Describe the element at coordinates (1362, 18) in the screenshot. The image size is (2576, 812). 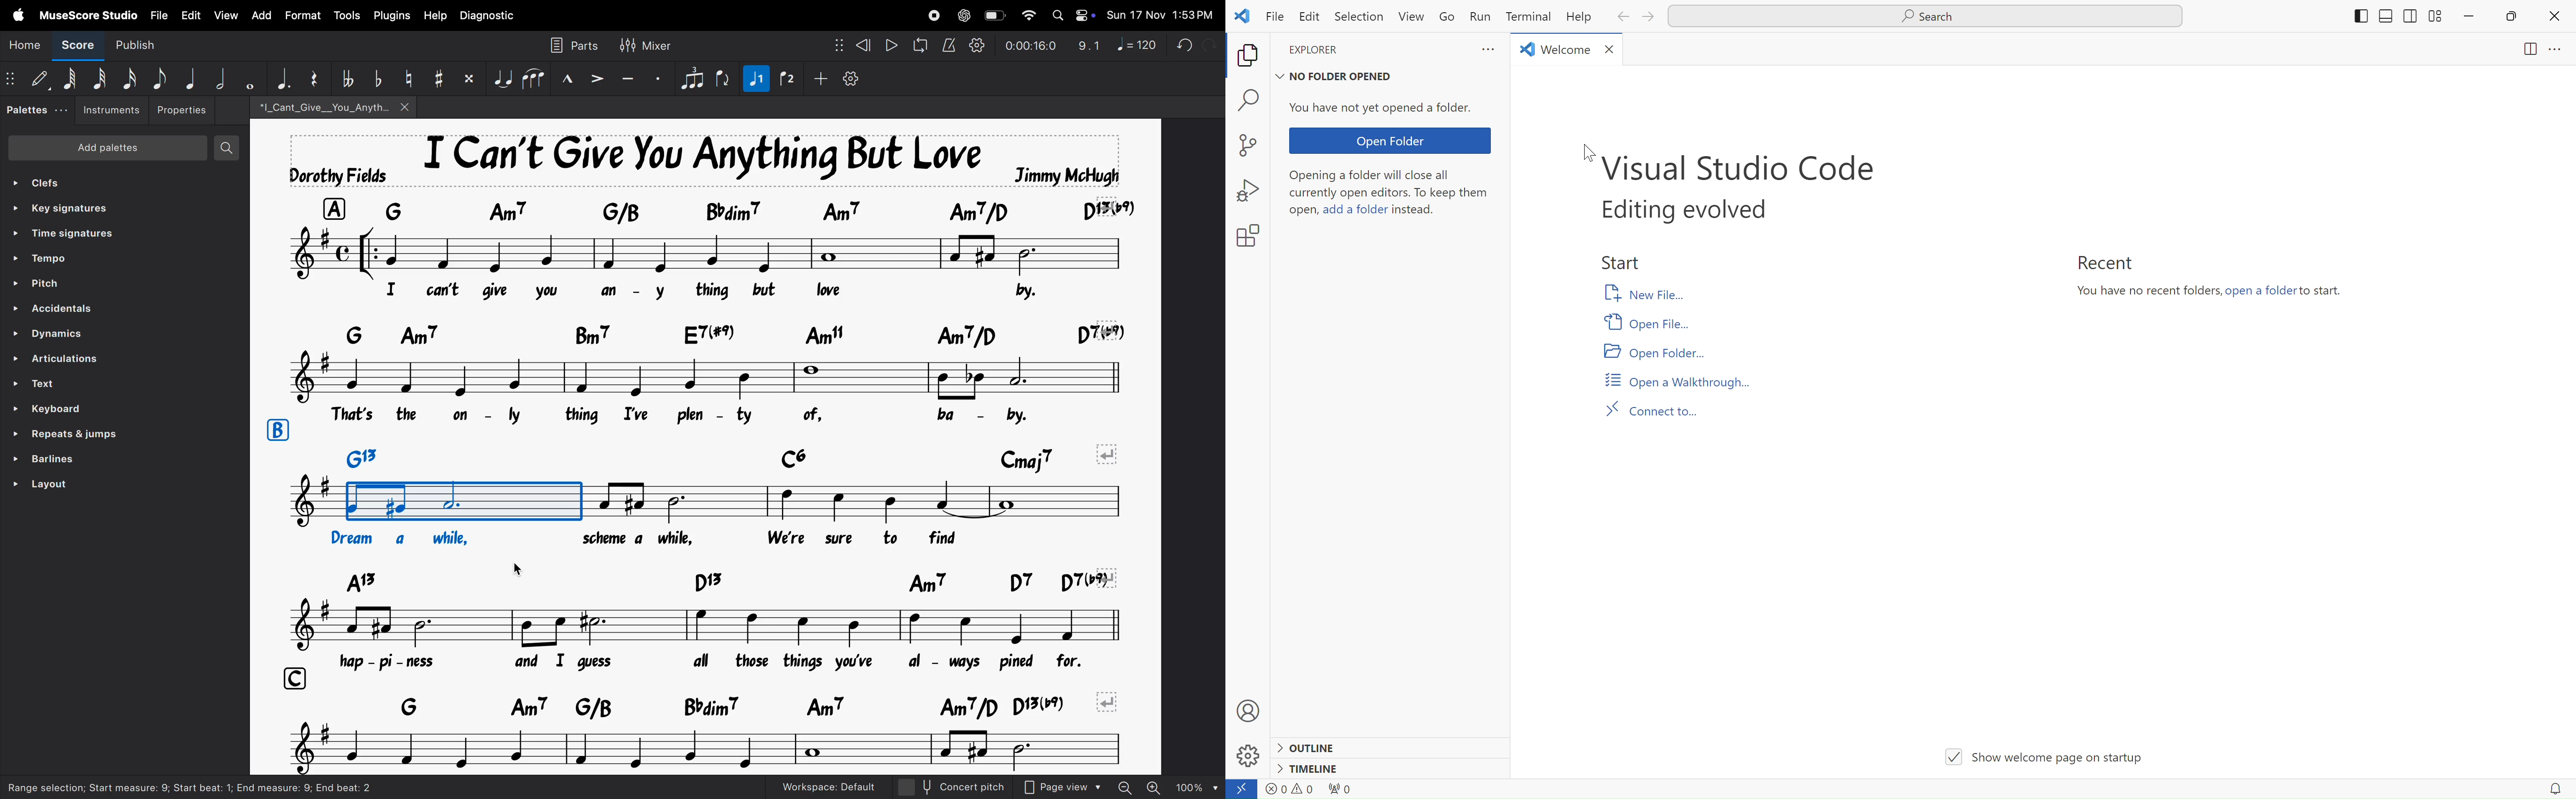
I see `Selection` at that location.